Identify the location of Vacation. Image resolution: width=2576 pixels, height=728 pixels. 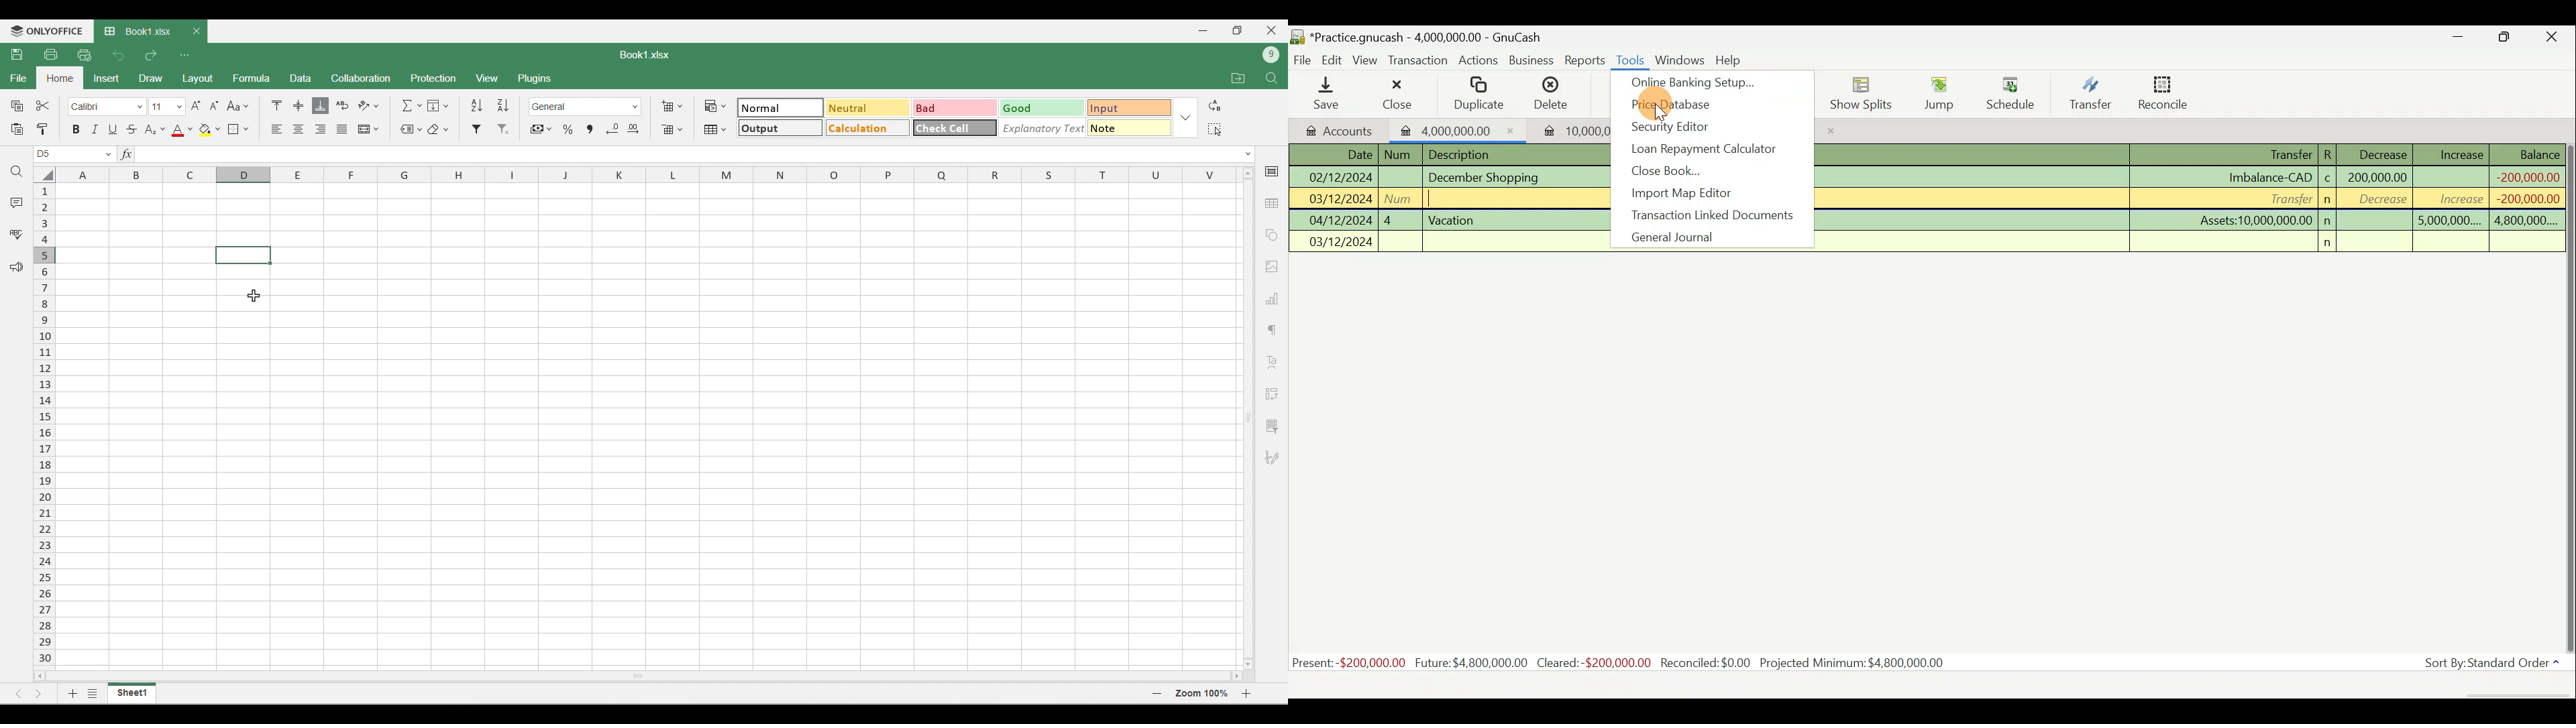
(1453, 219).